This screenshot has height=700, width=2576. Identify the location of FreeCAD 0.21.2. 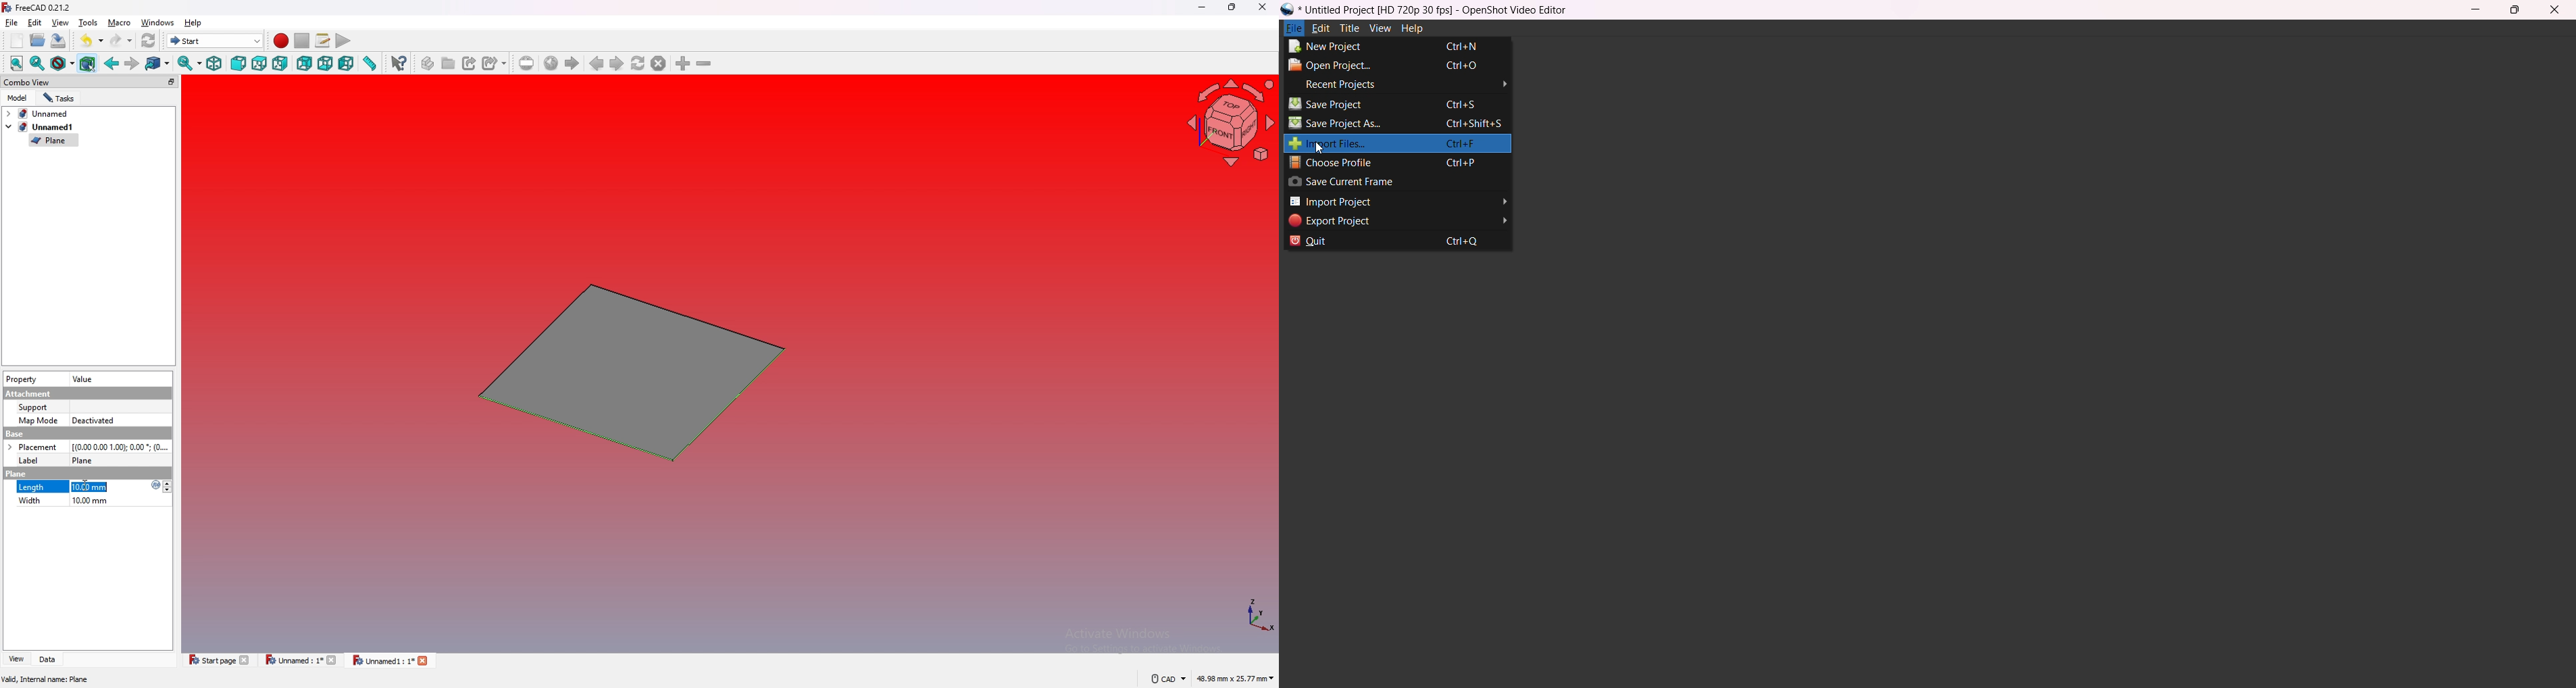
(38, 7).